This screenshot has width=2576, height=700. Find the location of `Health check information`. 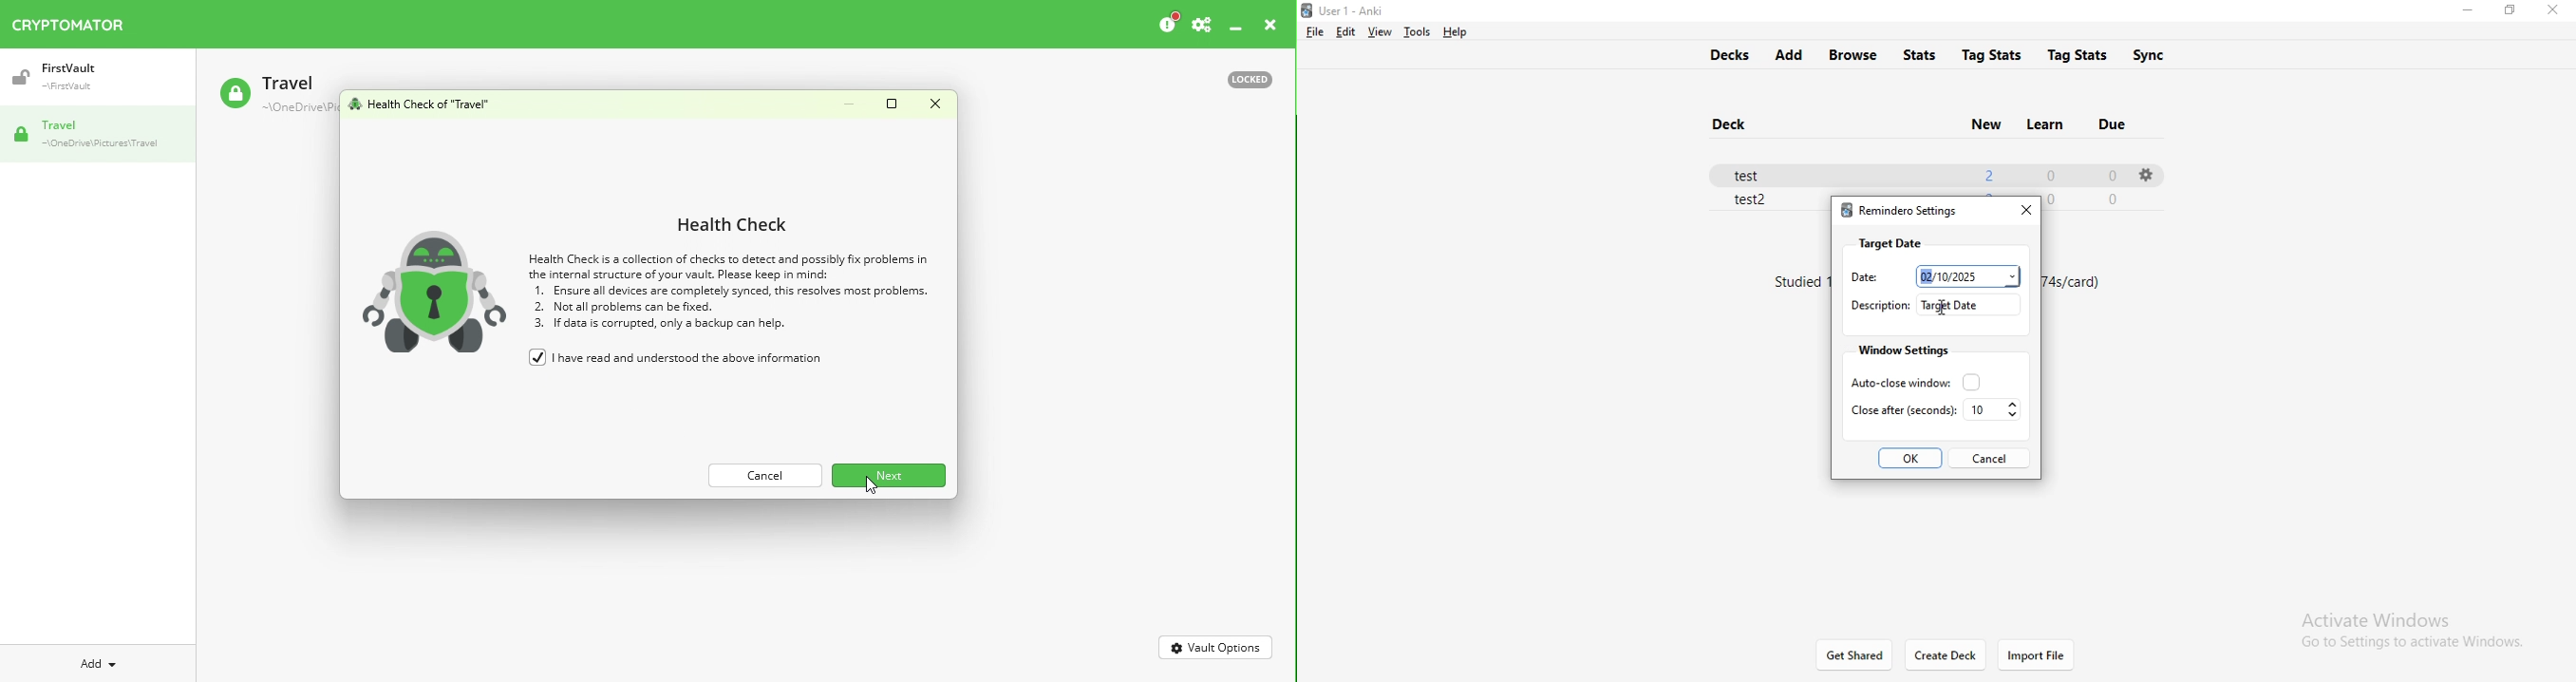

Health check information is located at coordinates (728, 274).